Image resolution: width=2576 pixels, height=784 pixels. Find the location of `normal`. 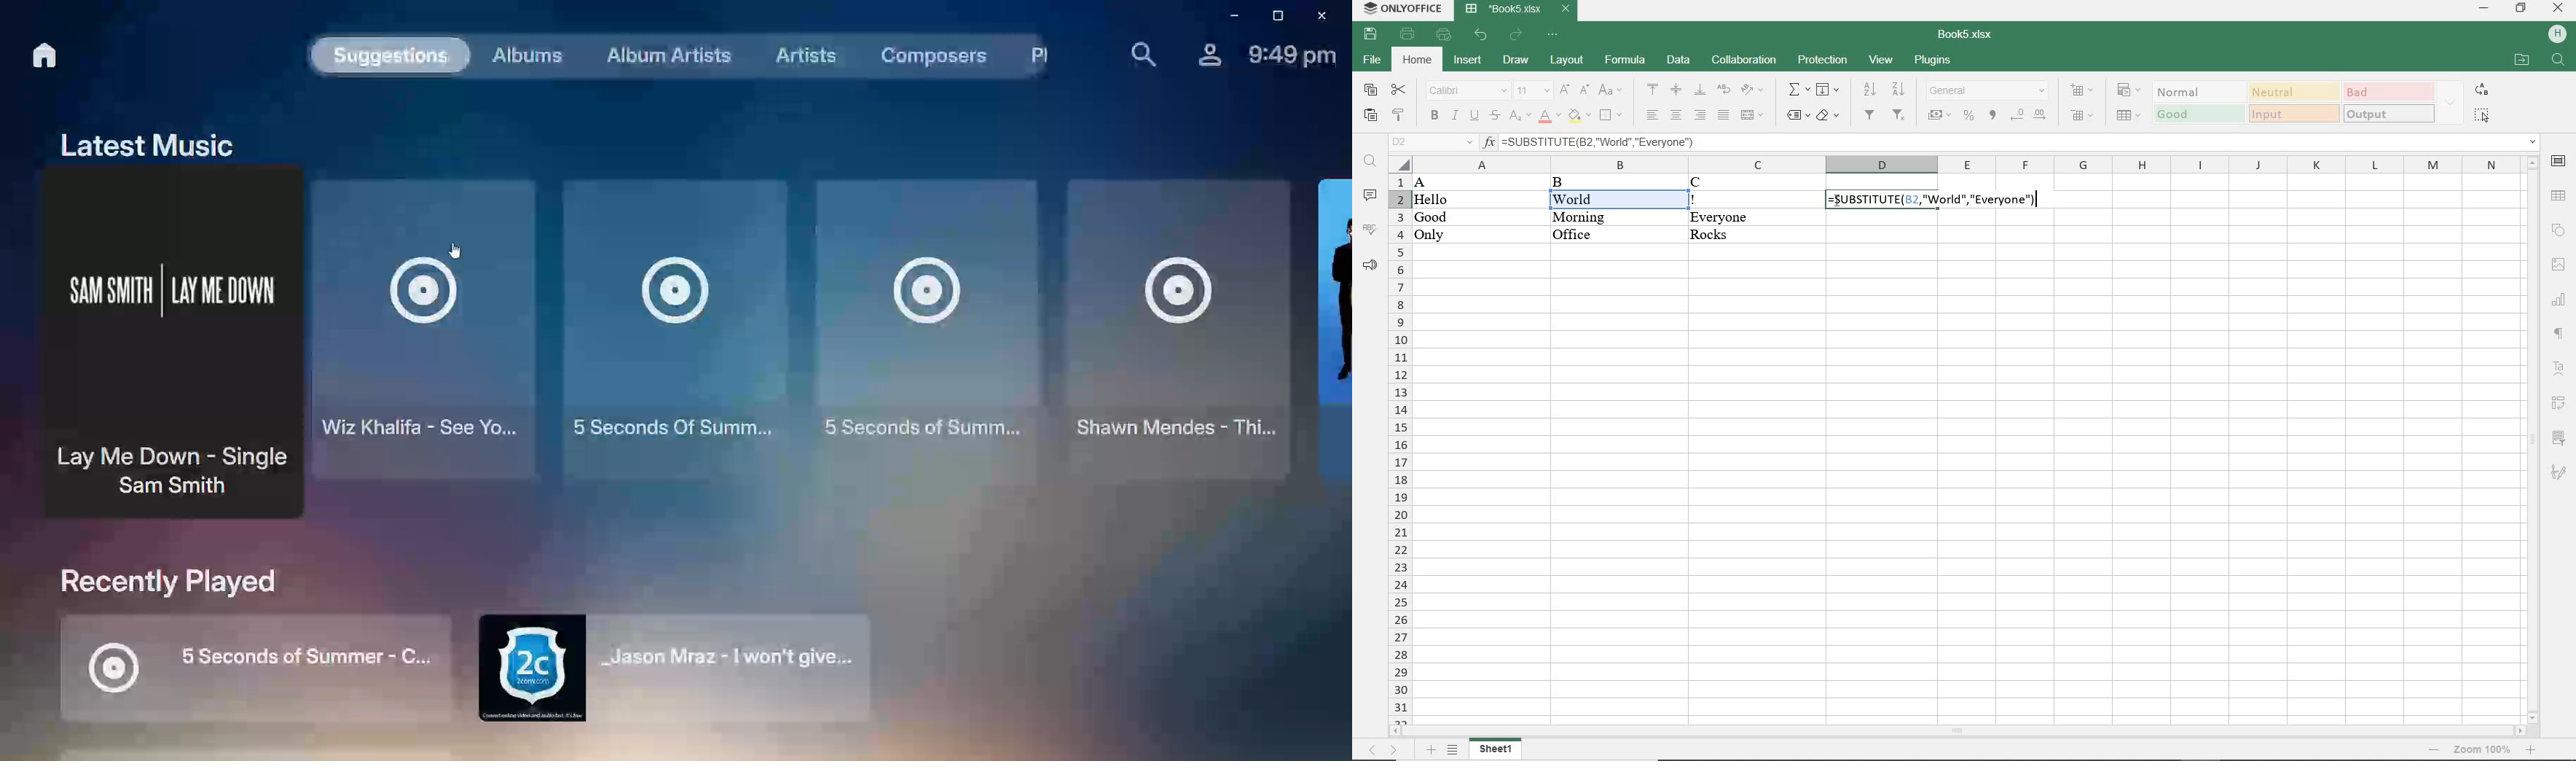

normal is located at coordinates (2199, 90).